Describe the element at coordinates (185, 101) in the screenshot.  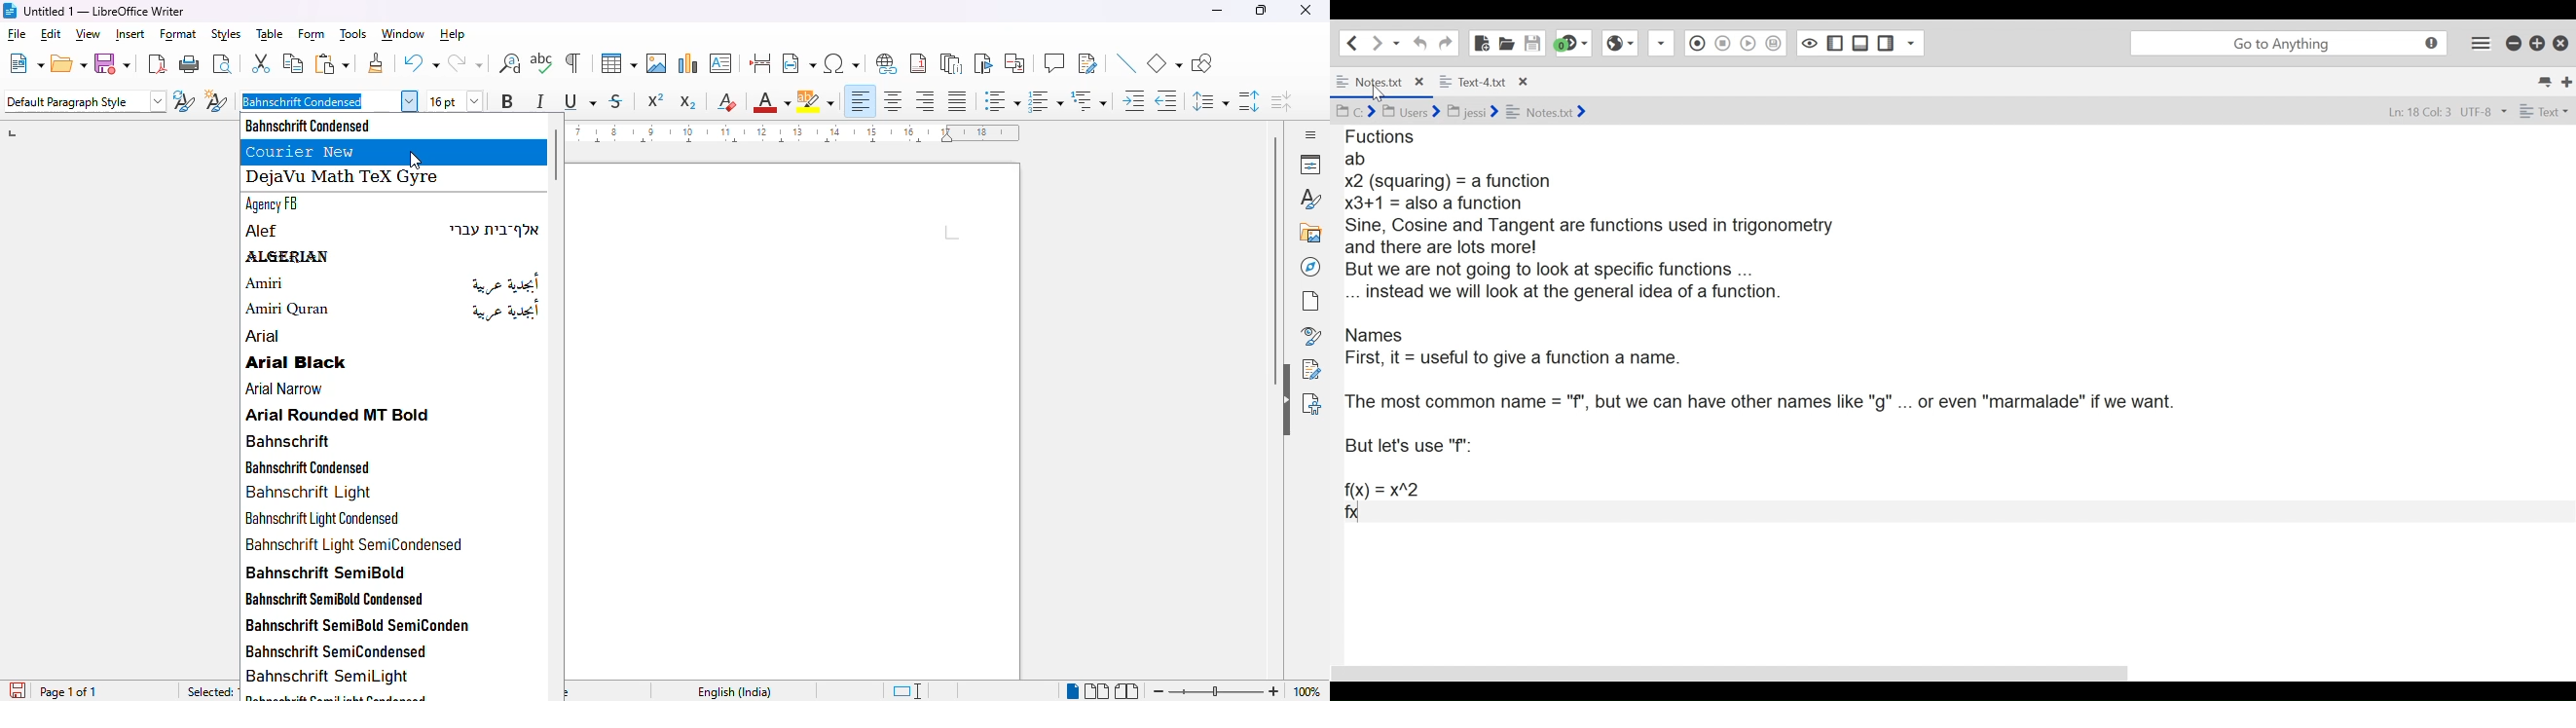
I see `update selected style` at that location.